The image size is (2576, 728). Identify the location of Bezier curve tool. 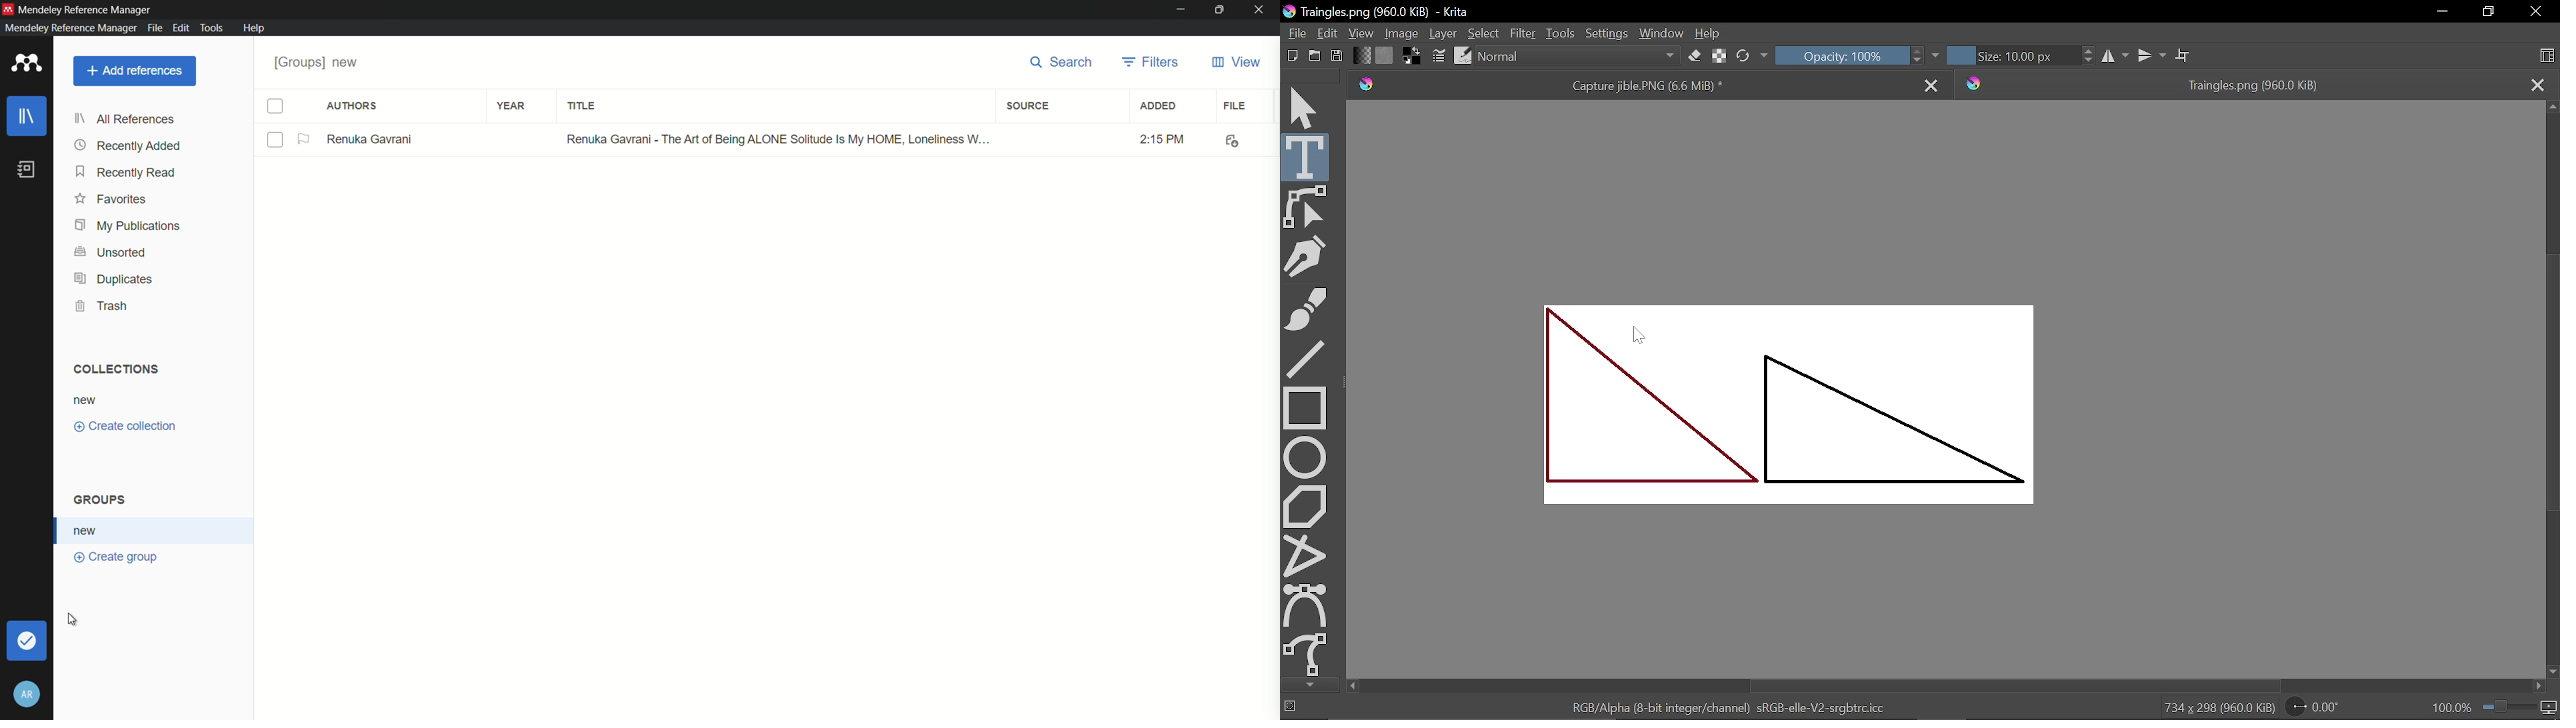
(1307, 605).